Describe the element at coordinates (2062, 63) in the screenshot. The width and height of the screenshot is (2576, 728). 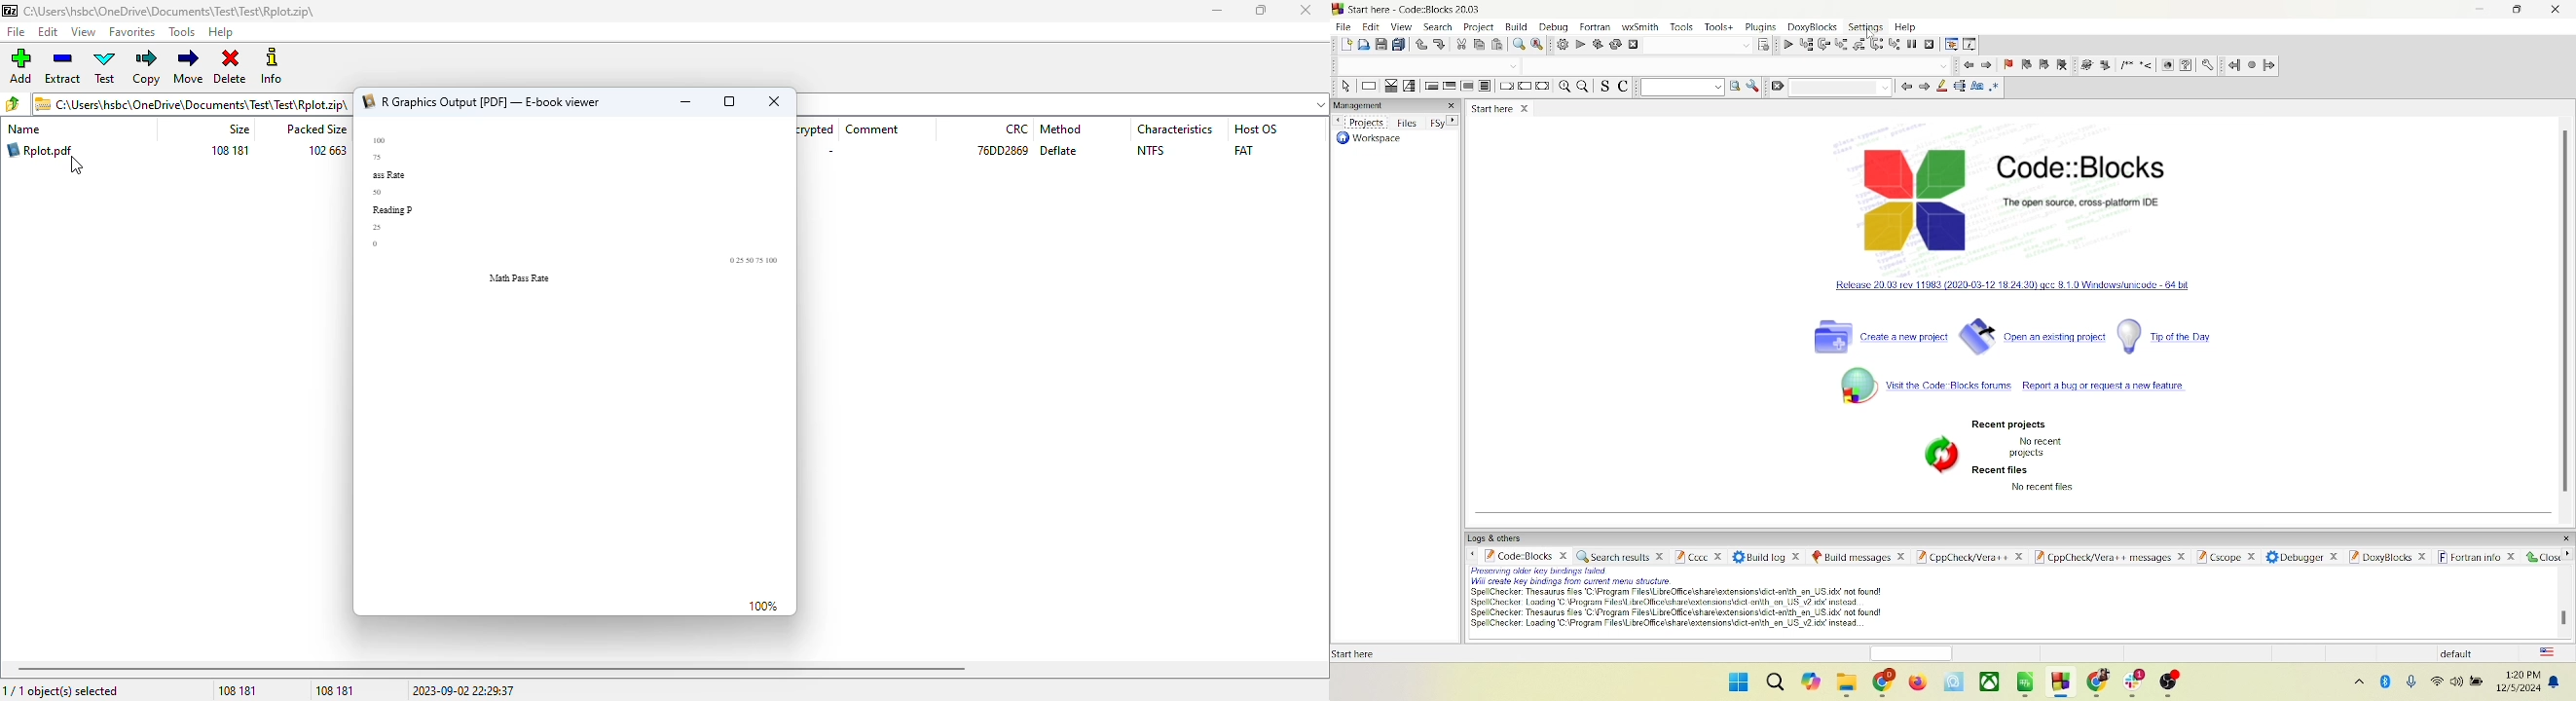
I see `clear bookmark` at that location.